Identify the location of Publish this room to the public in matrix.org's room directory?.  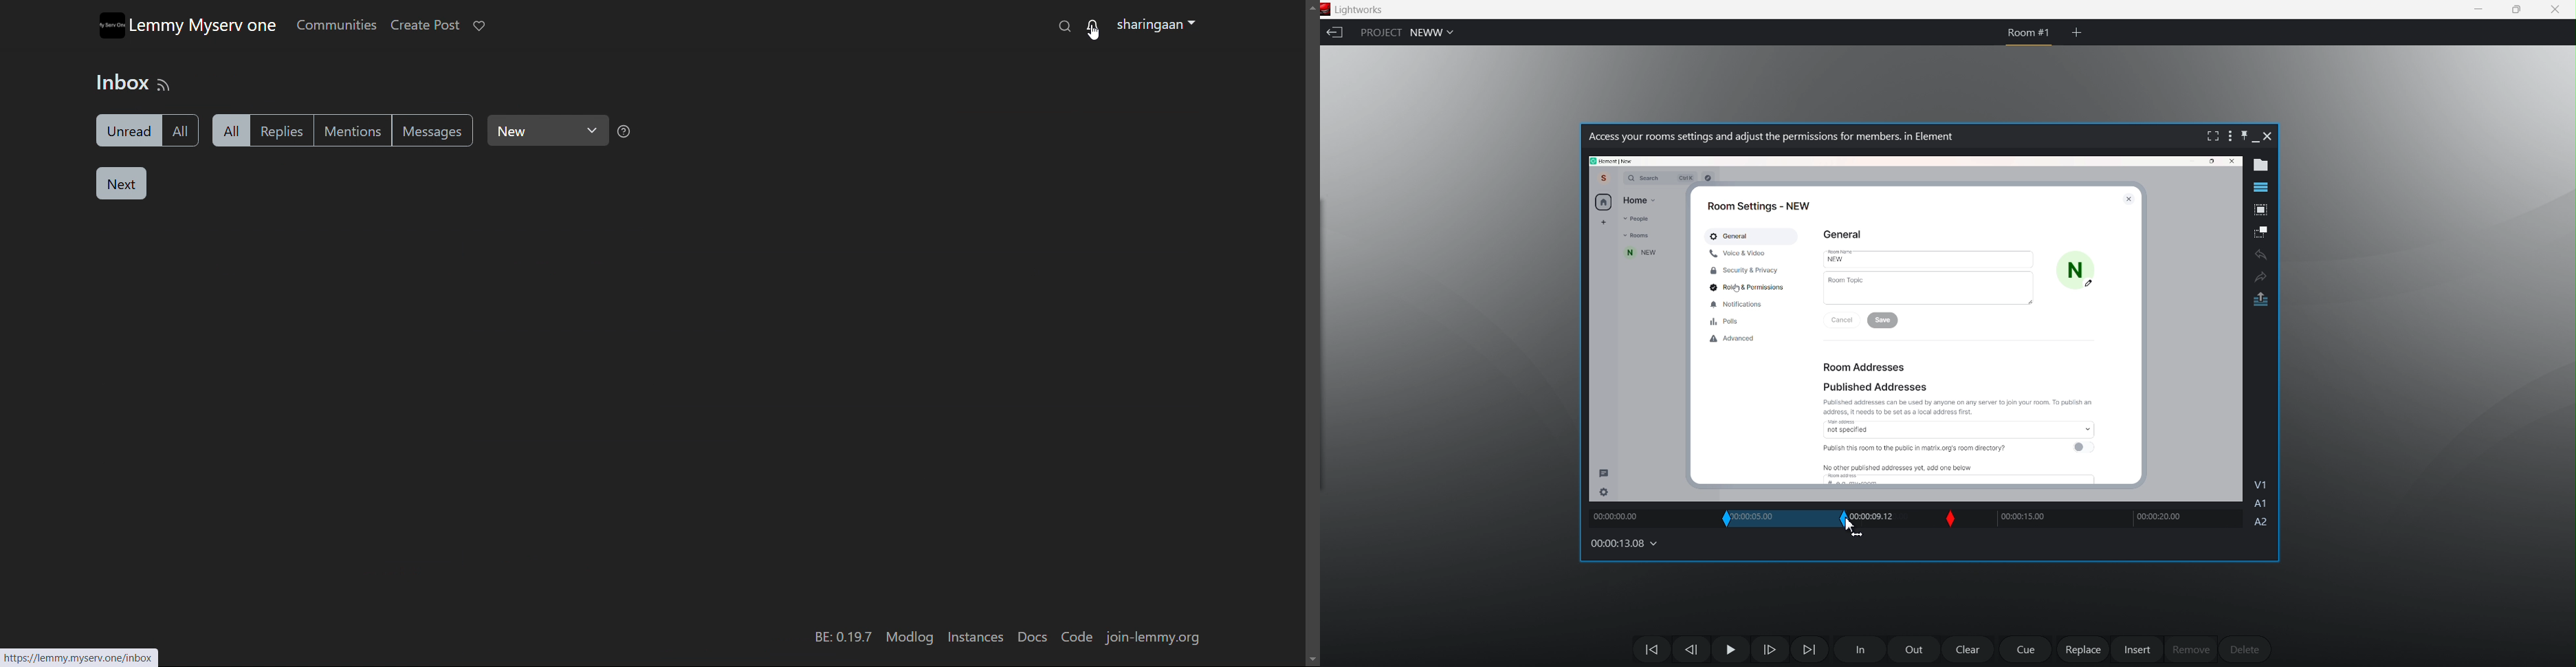
(1914, 447).